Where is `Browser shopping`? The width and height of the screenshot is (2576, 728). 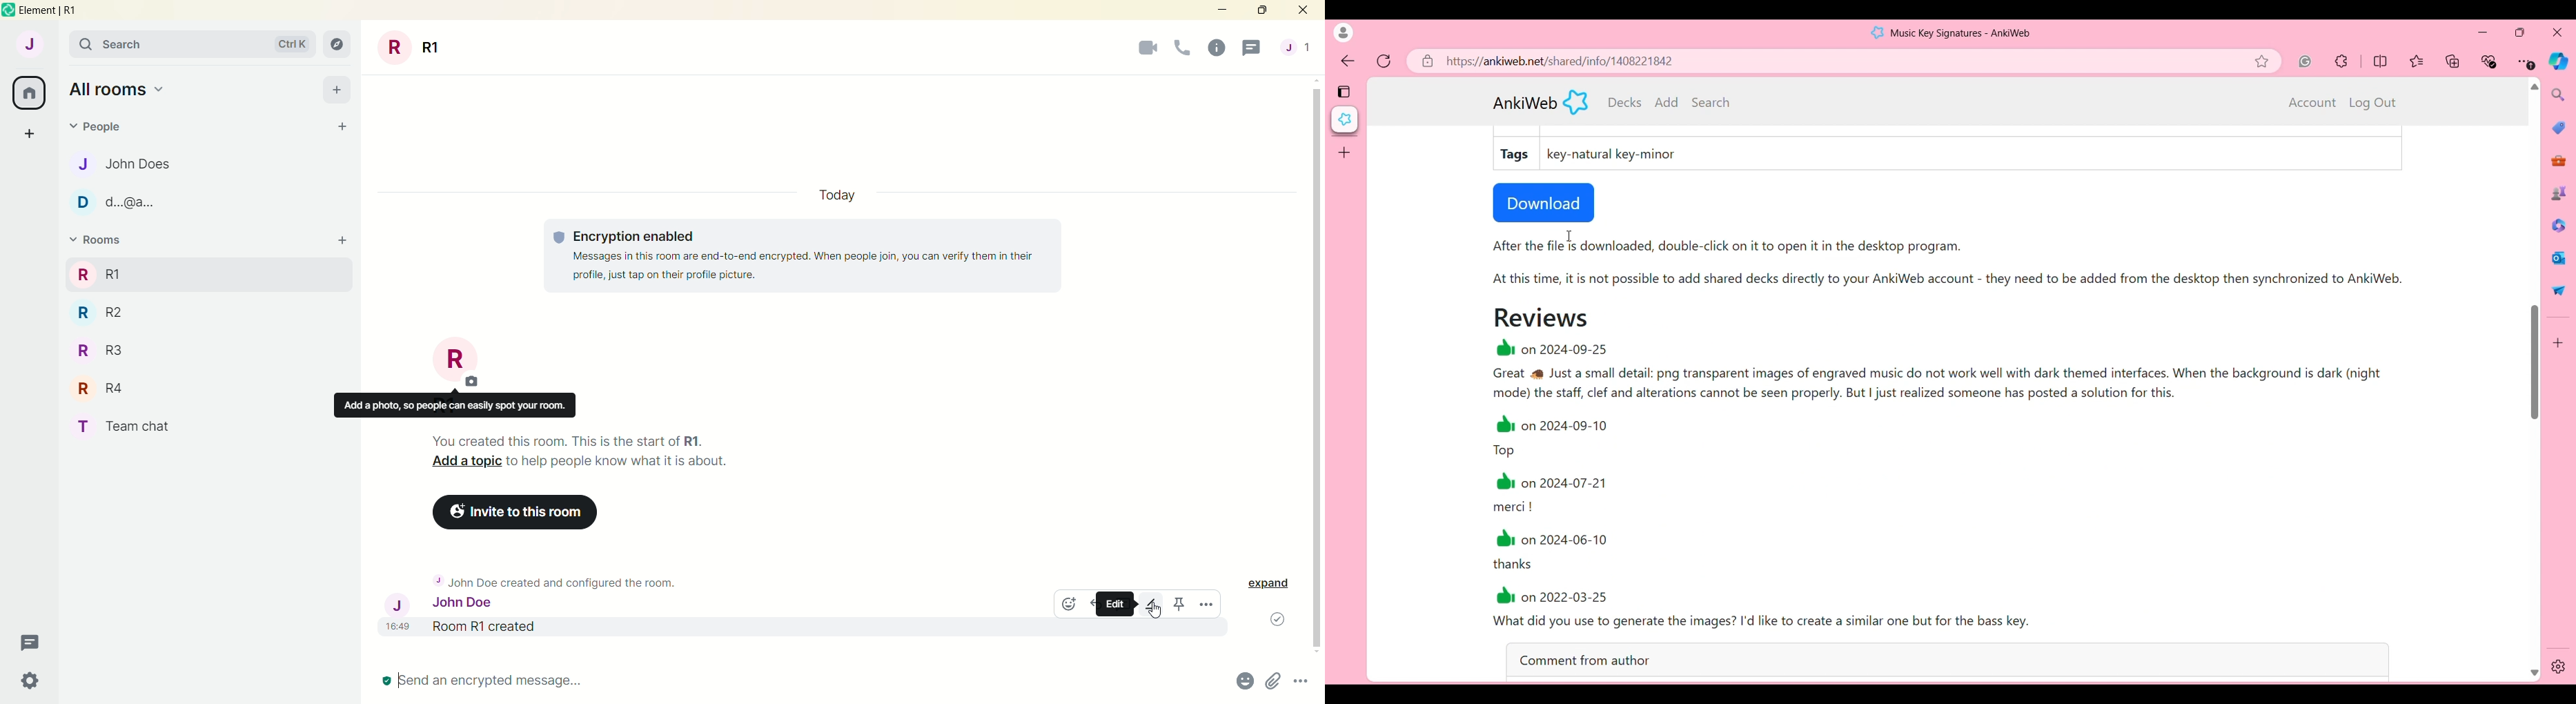
Browser shopping is located at coordinates (2559, 127).